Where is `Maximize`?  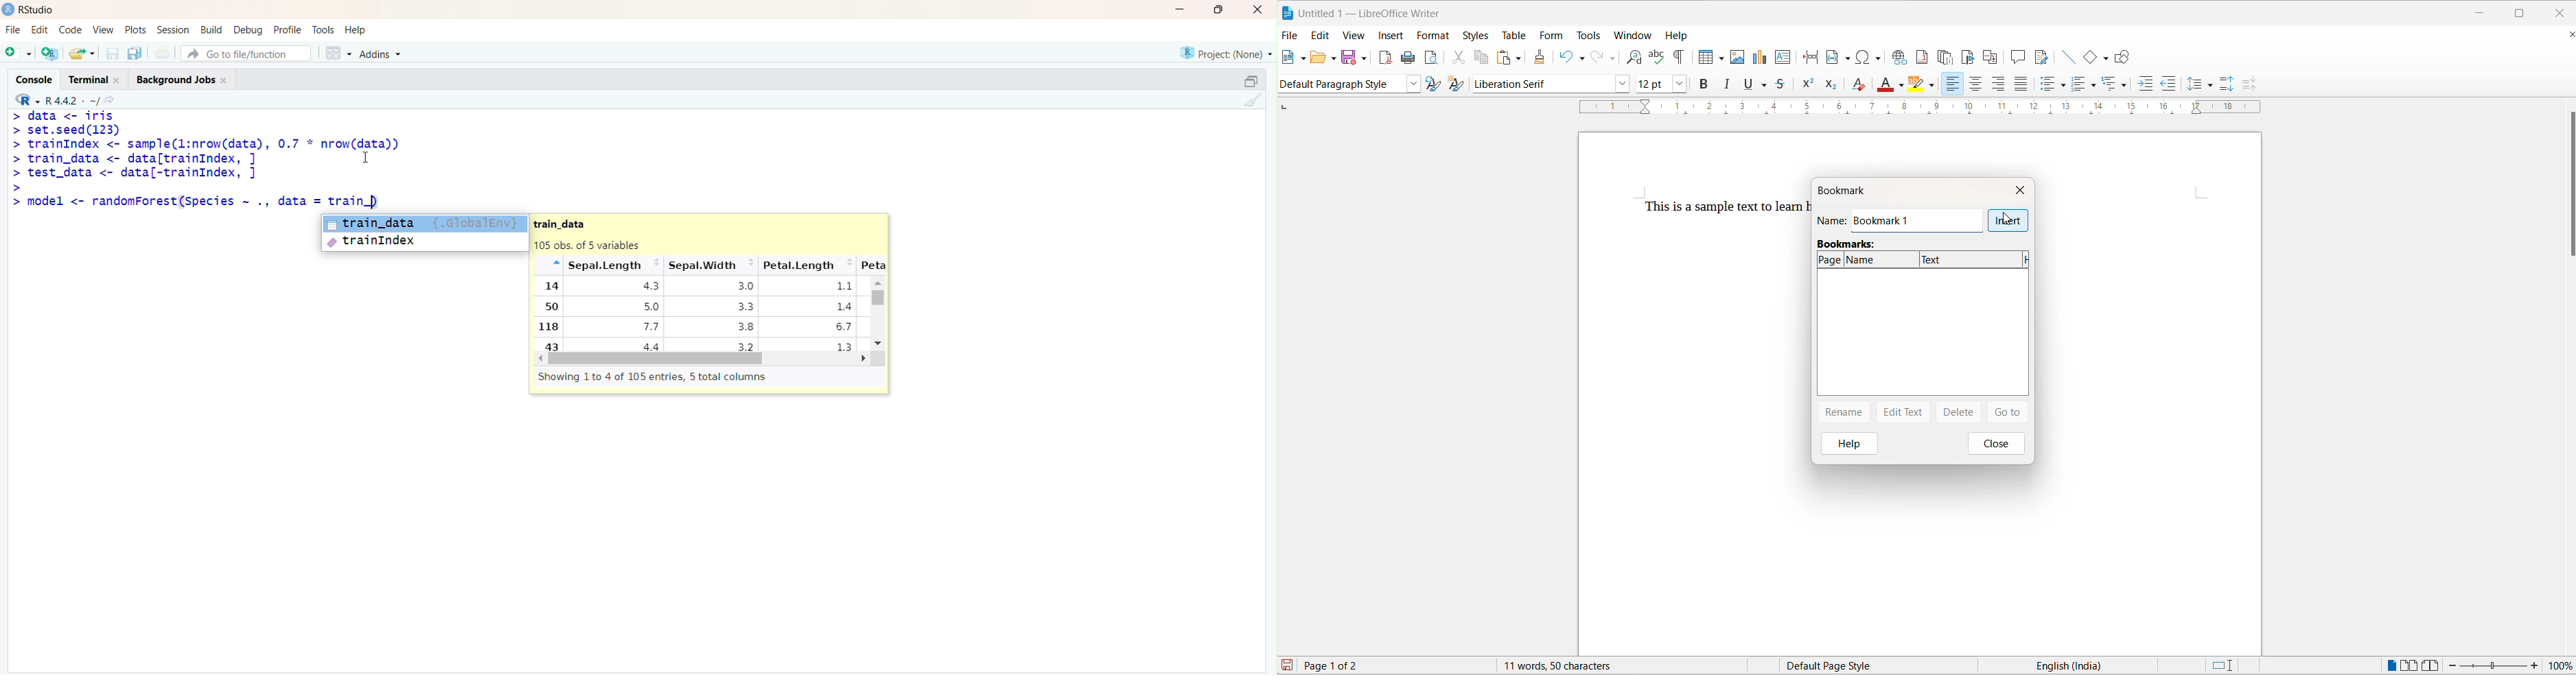 Maximize is located at coordinates (1218, 10).